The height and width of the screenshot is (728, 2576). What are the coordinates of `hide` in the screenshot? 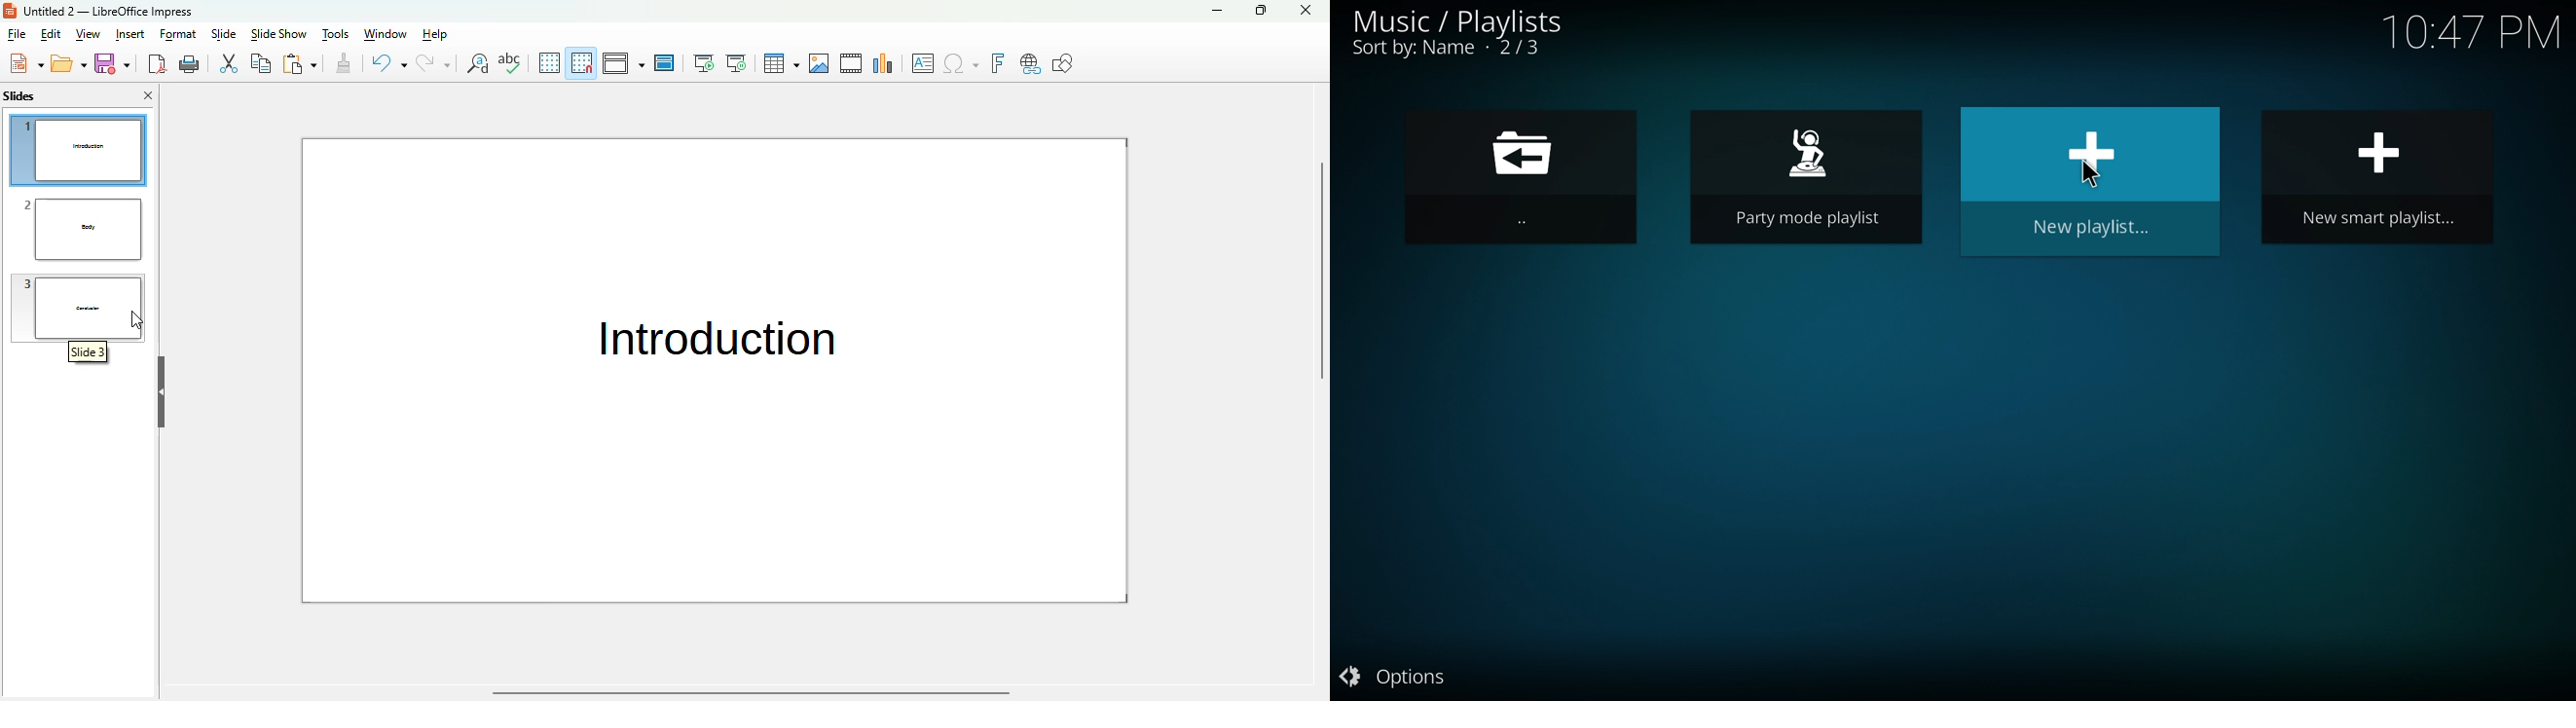 It's located at (161, 392).